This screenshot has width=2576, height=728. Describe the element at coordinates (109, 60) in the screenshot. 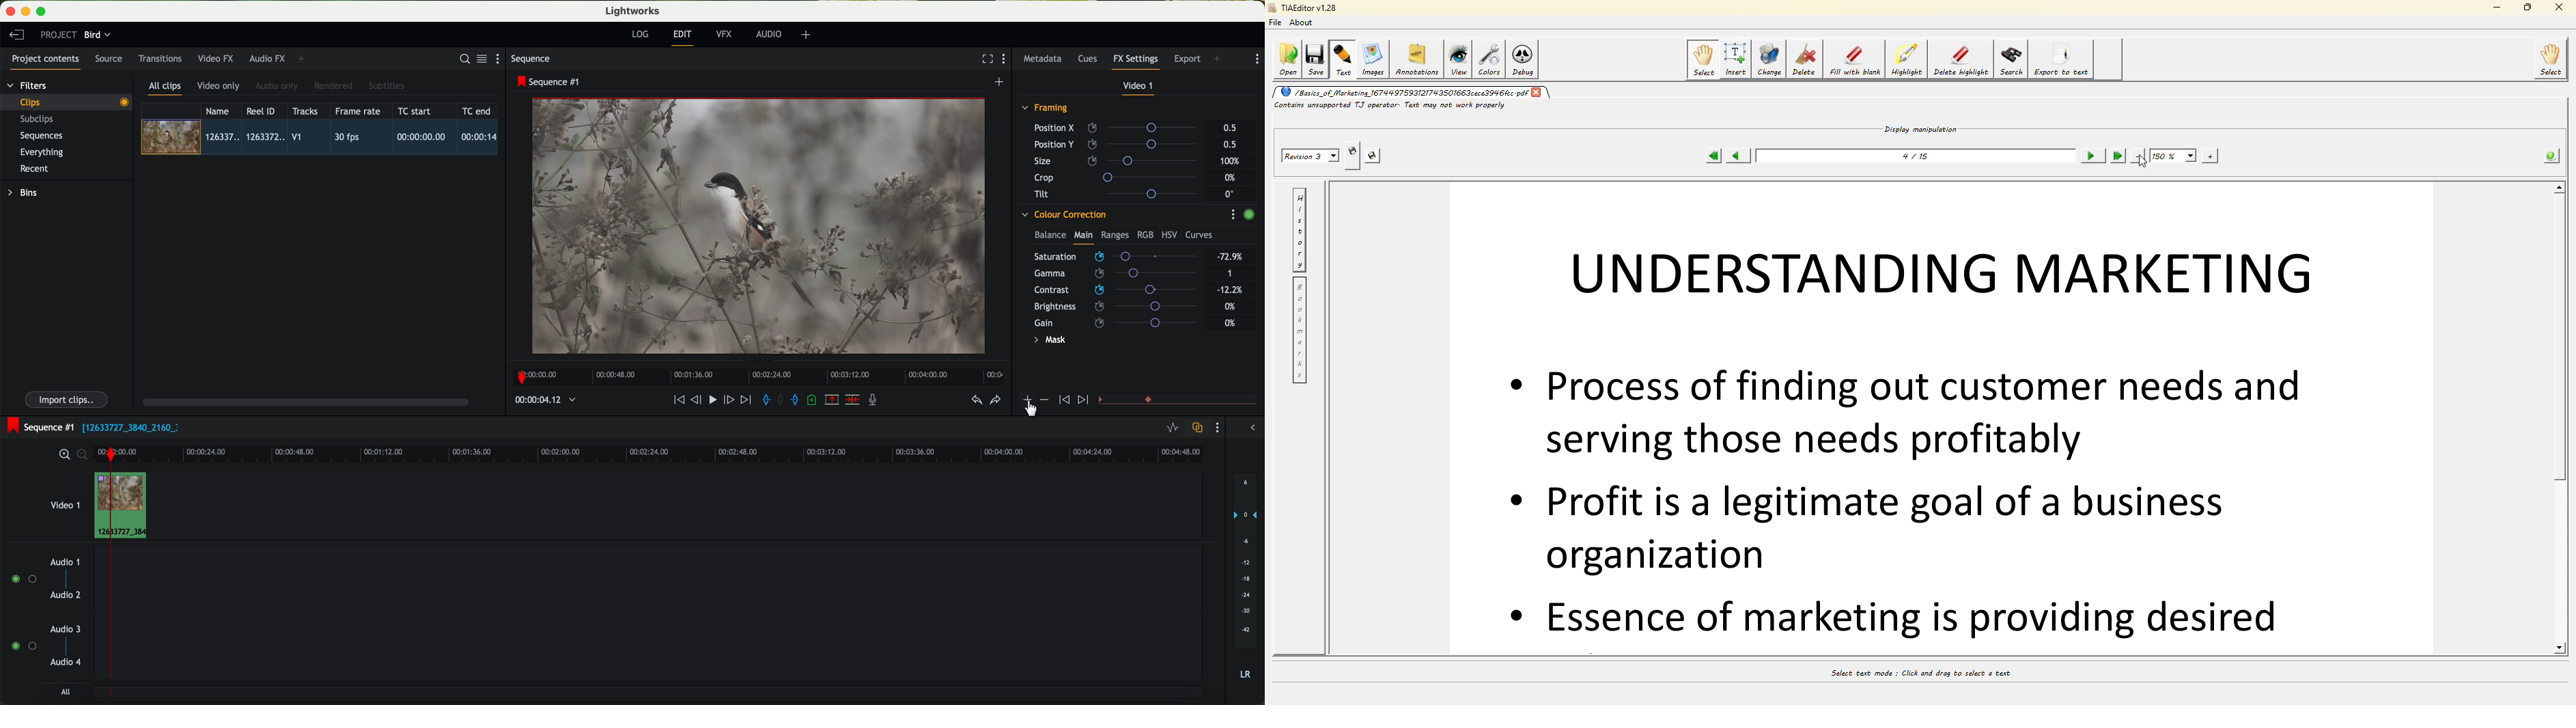

I see `source` at that location.